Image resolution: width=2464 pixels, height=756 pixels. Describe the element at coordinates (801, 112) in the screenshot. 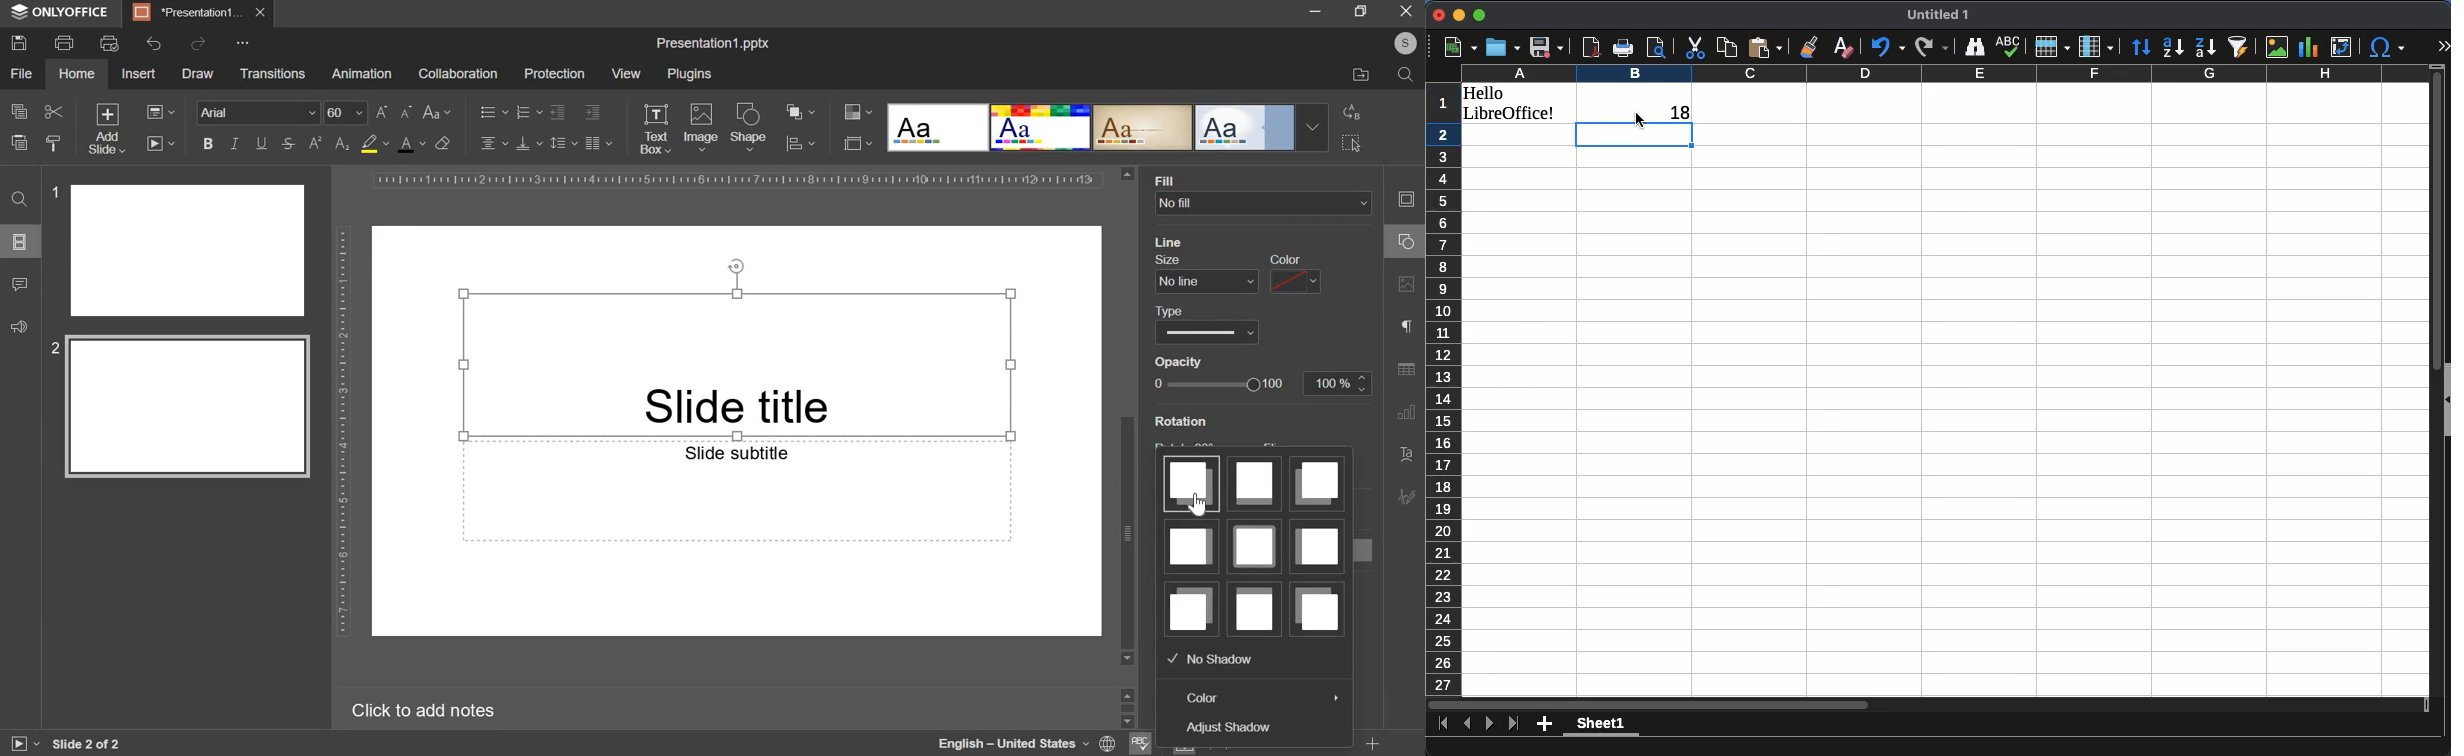

I see `arrange` at that location.